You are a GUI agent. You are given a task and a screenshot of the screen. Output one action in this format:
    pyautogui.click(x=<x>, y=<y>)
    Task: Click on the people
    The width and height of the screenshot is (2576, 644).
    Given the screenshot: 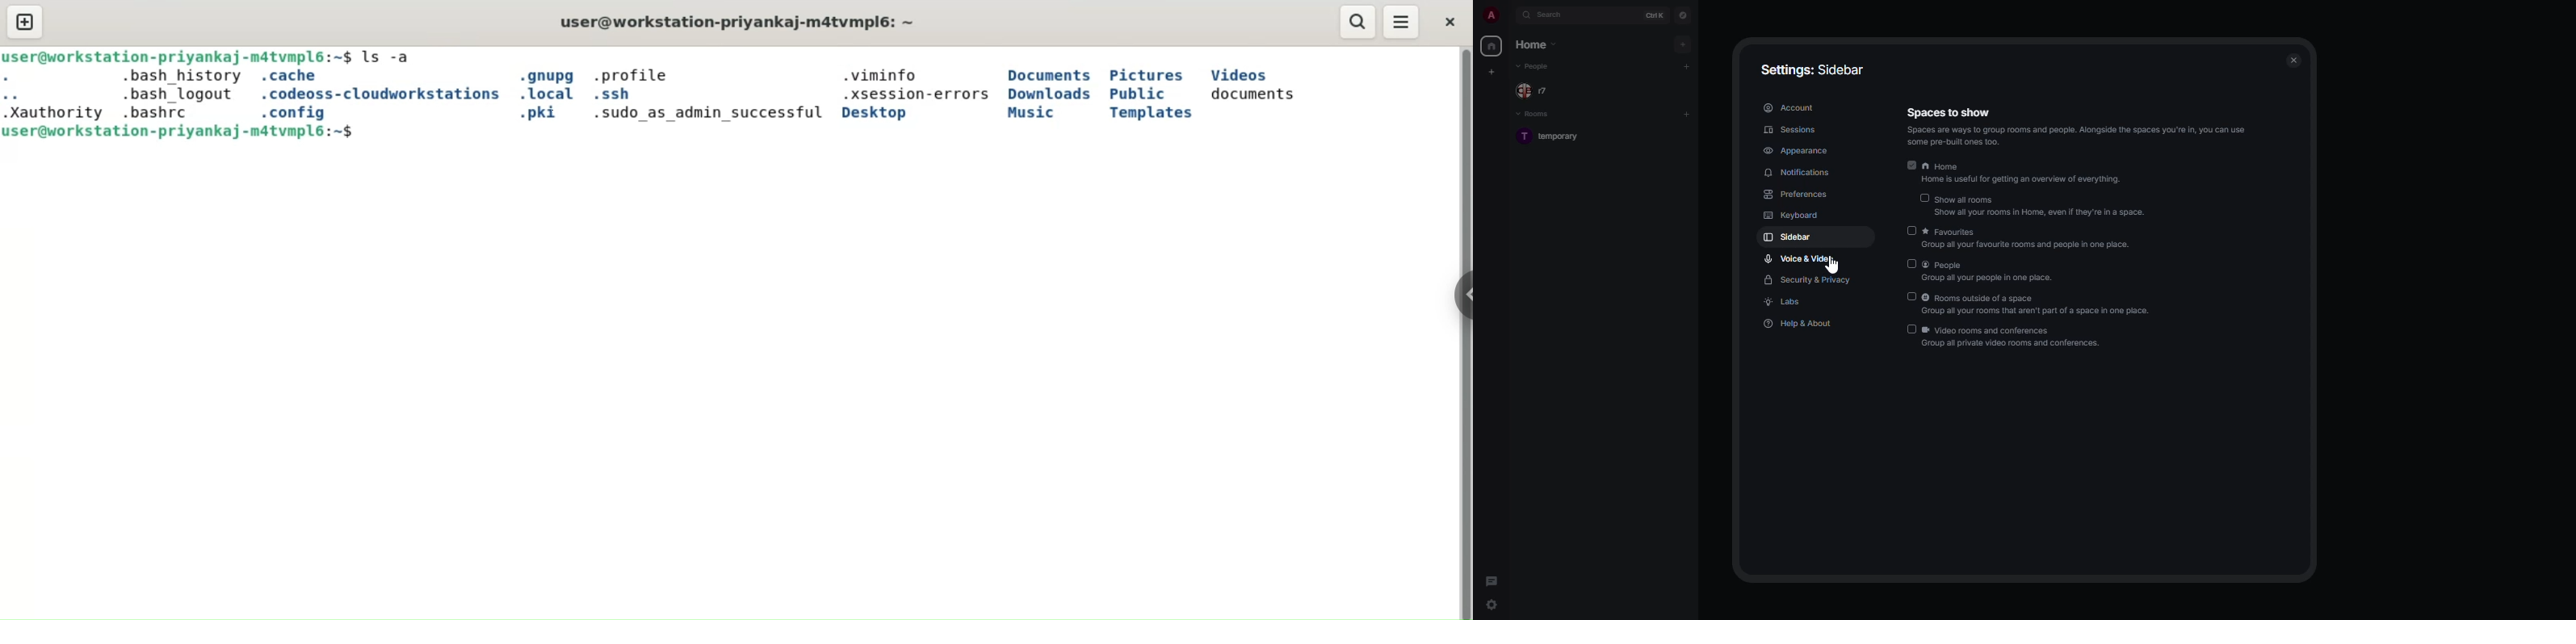 What is the action you would take?
    pyautogui.click(x=1534, y=90)
    